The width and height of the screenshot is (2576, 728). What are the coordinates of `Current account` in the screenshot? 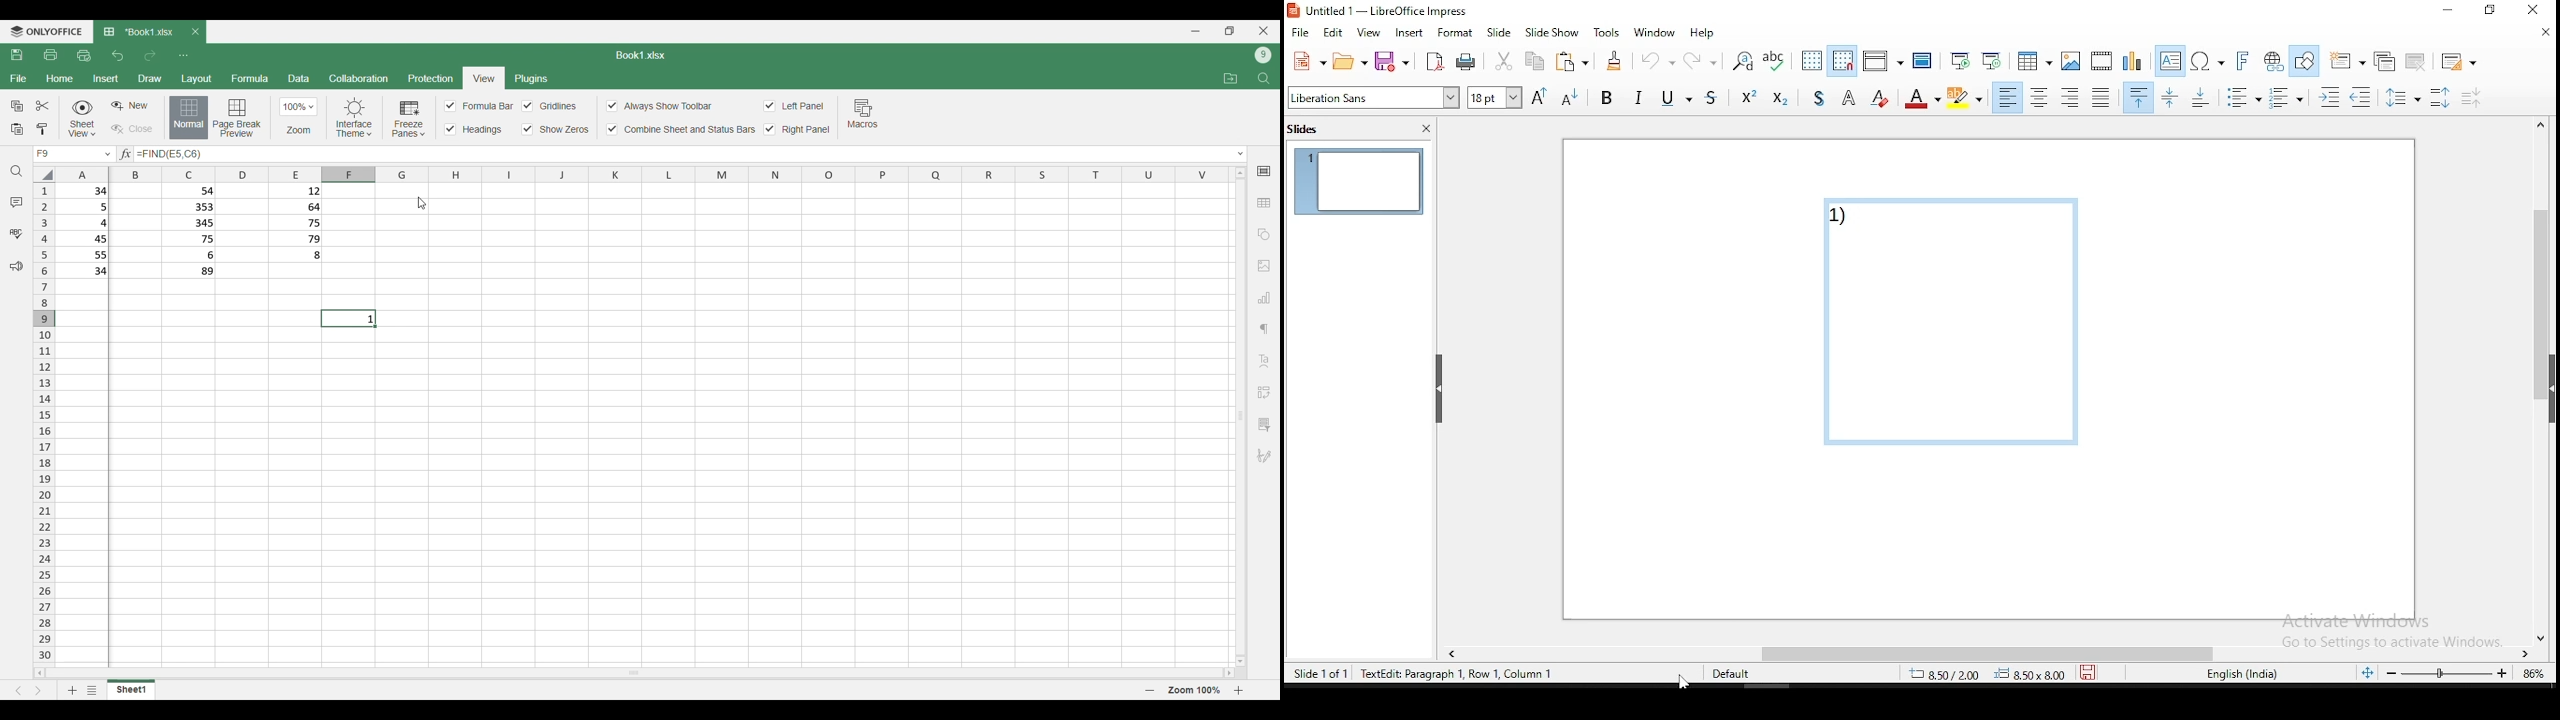 It's located at (1263, 55).